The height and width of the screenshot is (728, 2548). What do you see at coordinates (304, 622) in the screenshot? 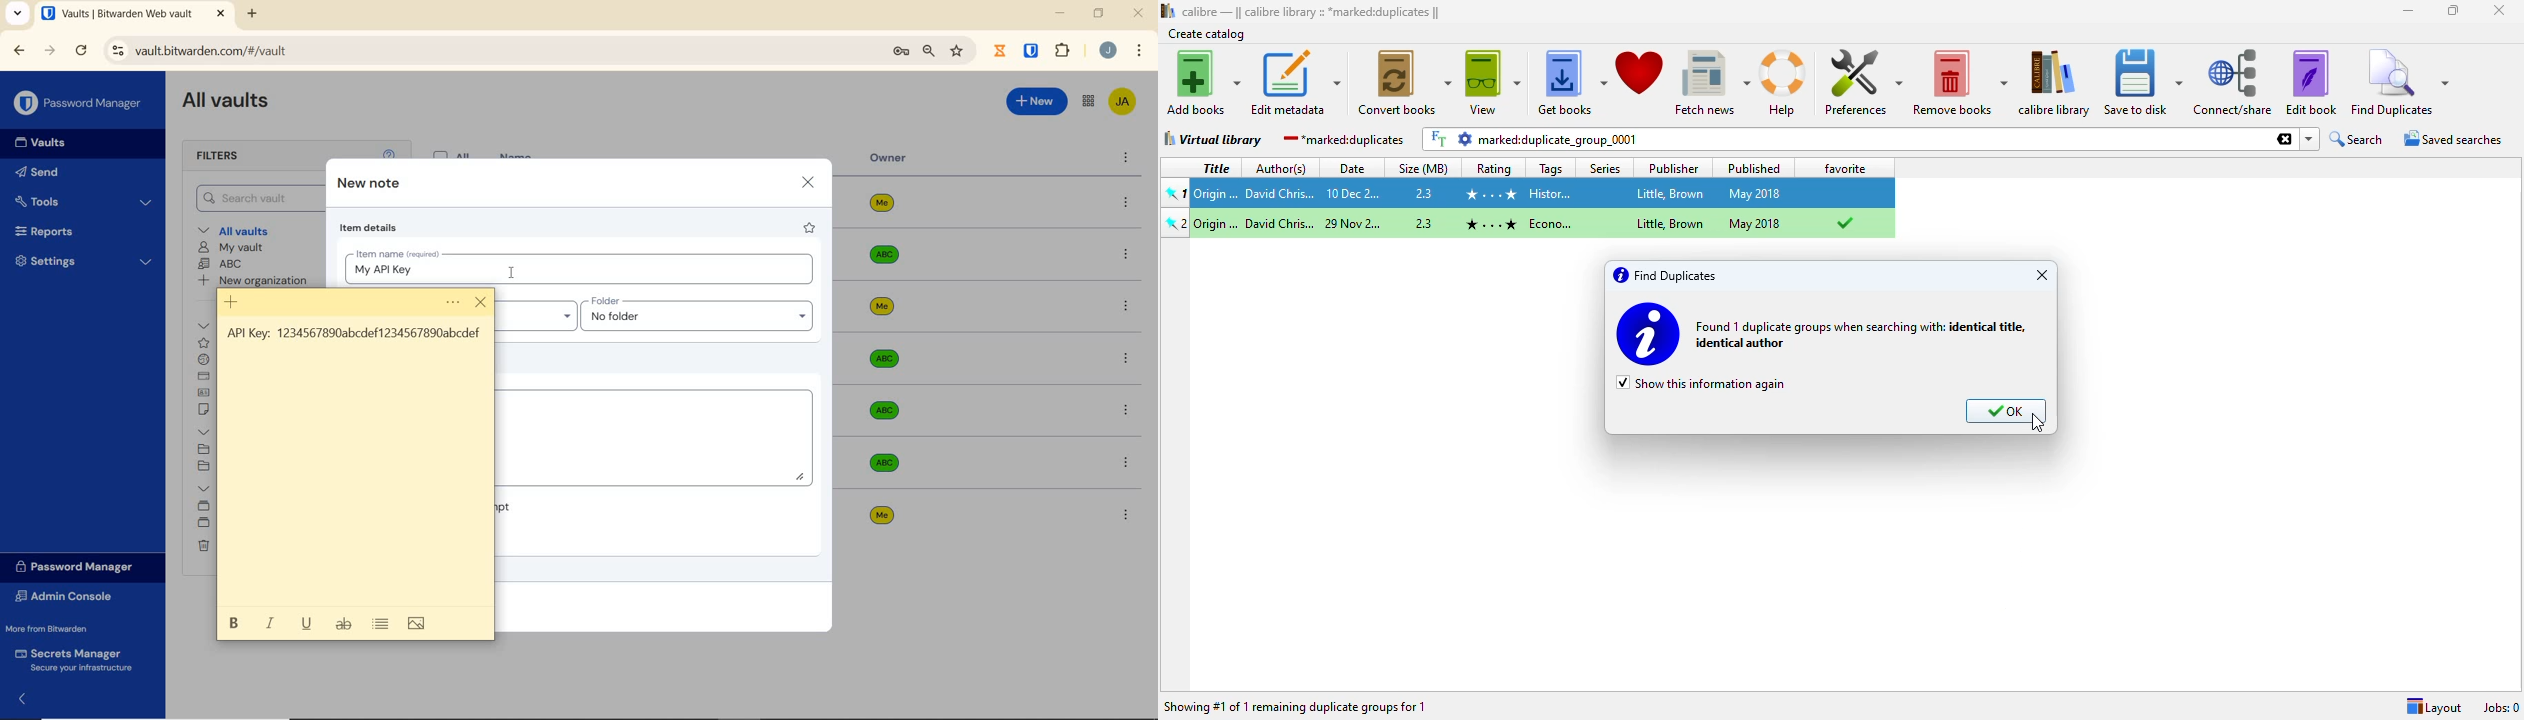
I see `underline` at bounding box center [304, 622].